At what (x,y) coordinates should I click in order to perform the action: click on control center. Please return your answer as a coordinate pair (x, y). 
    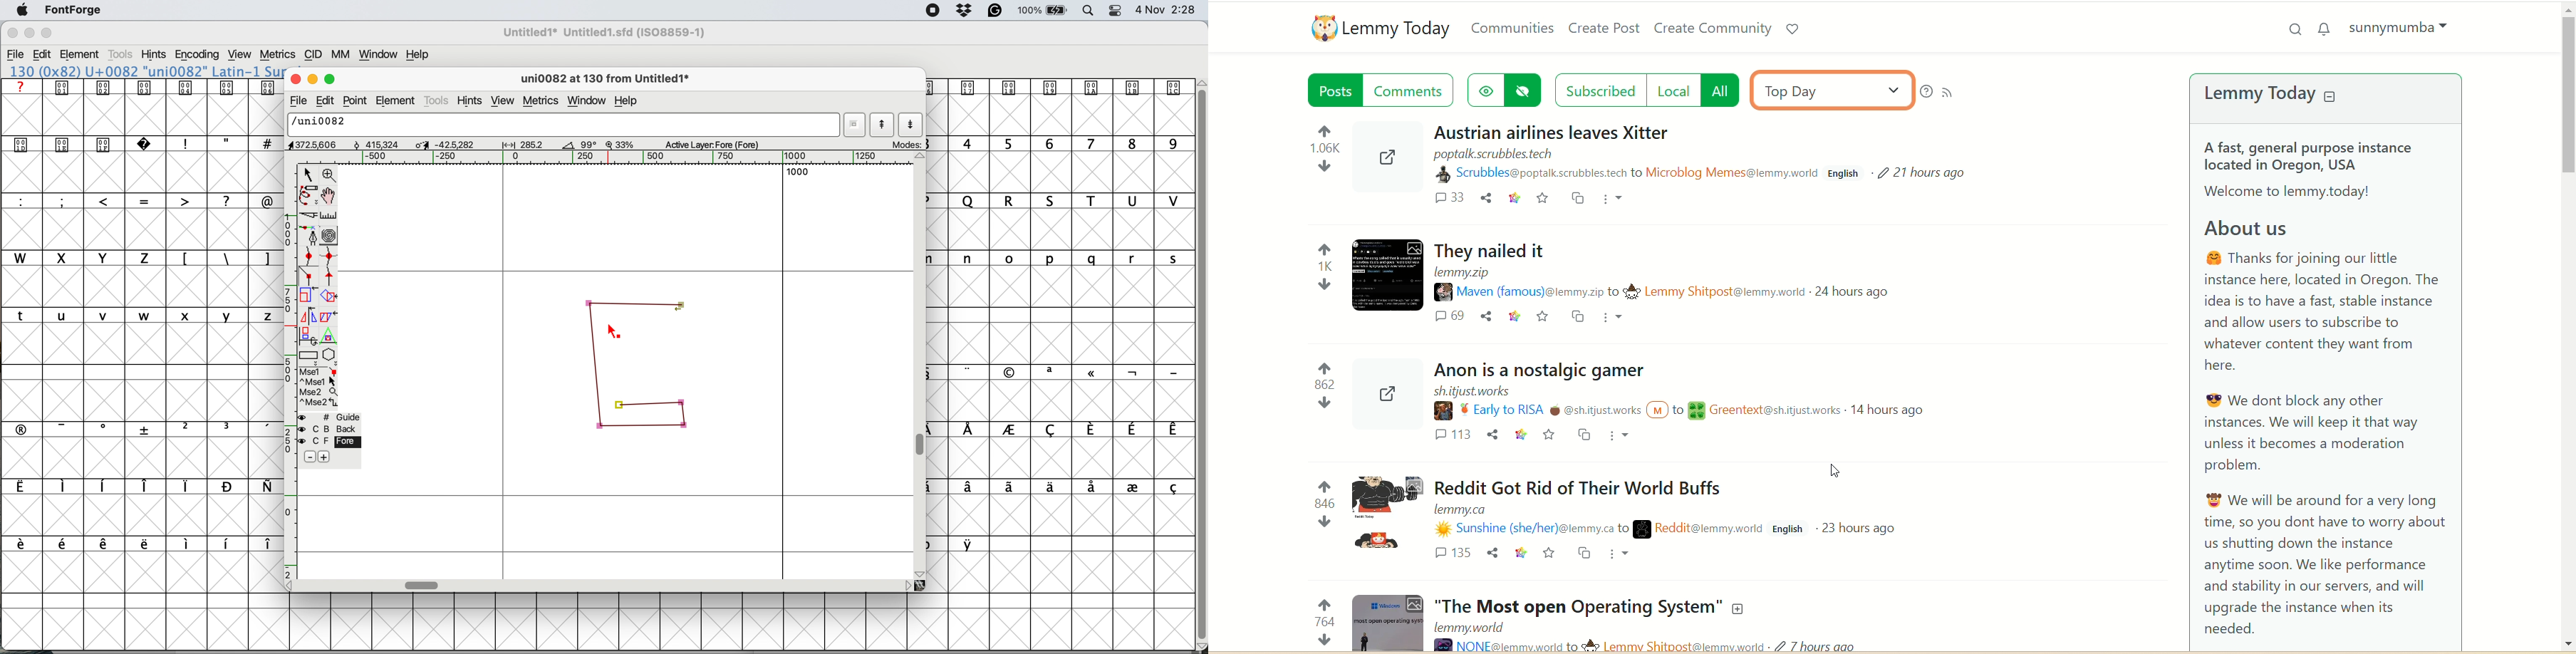
    Looking at the image, I should click on (1115, 10).